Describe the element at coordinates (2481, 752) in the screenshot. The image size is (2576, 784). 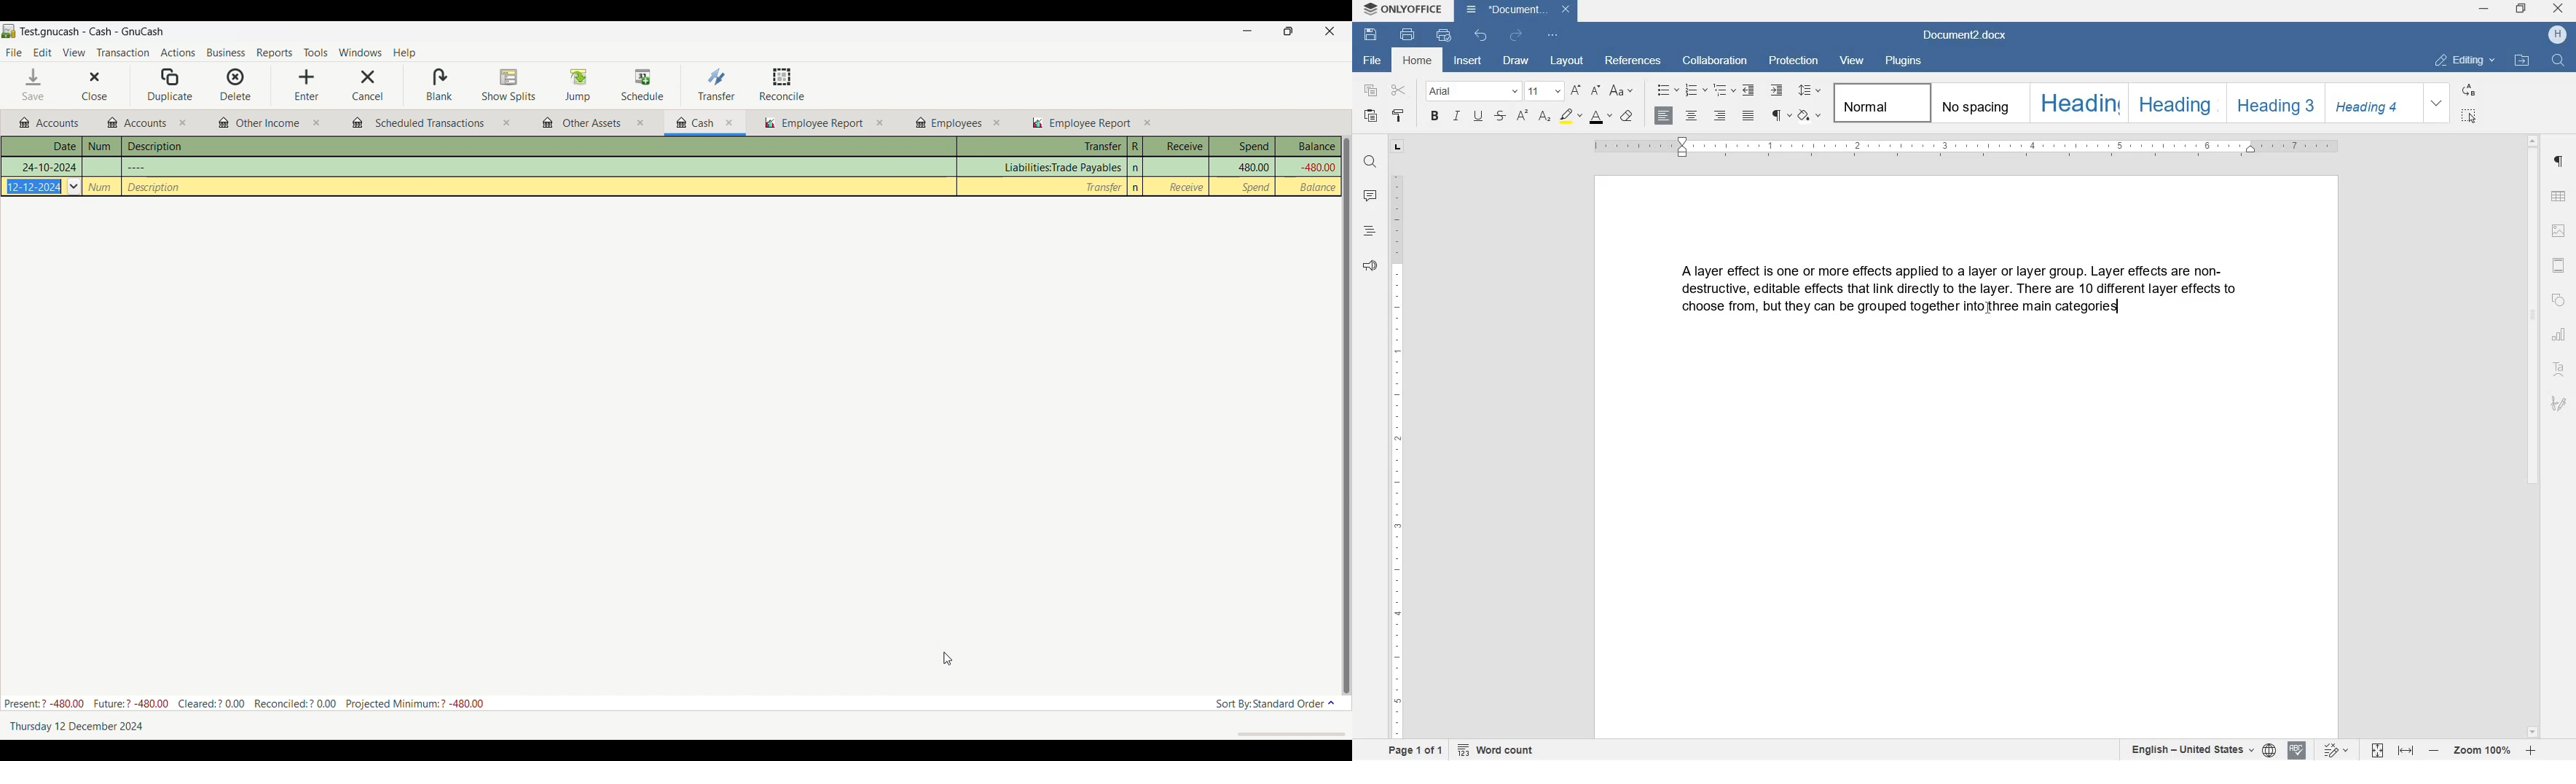
I see `zoom in or out` at that location.